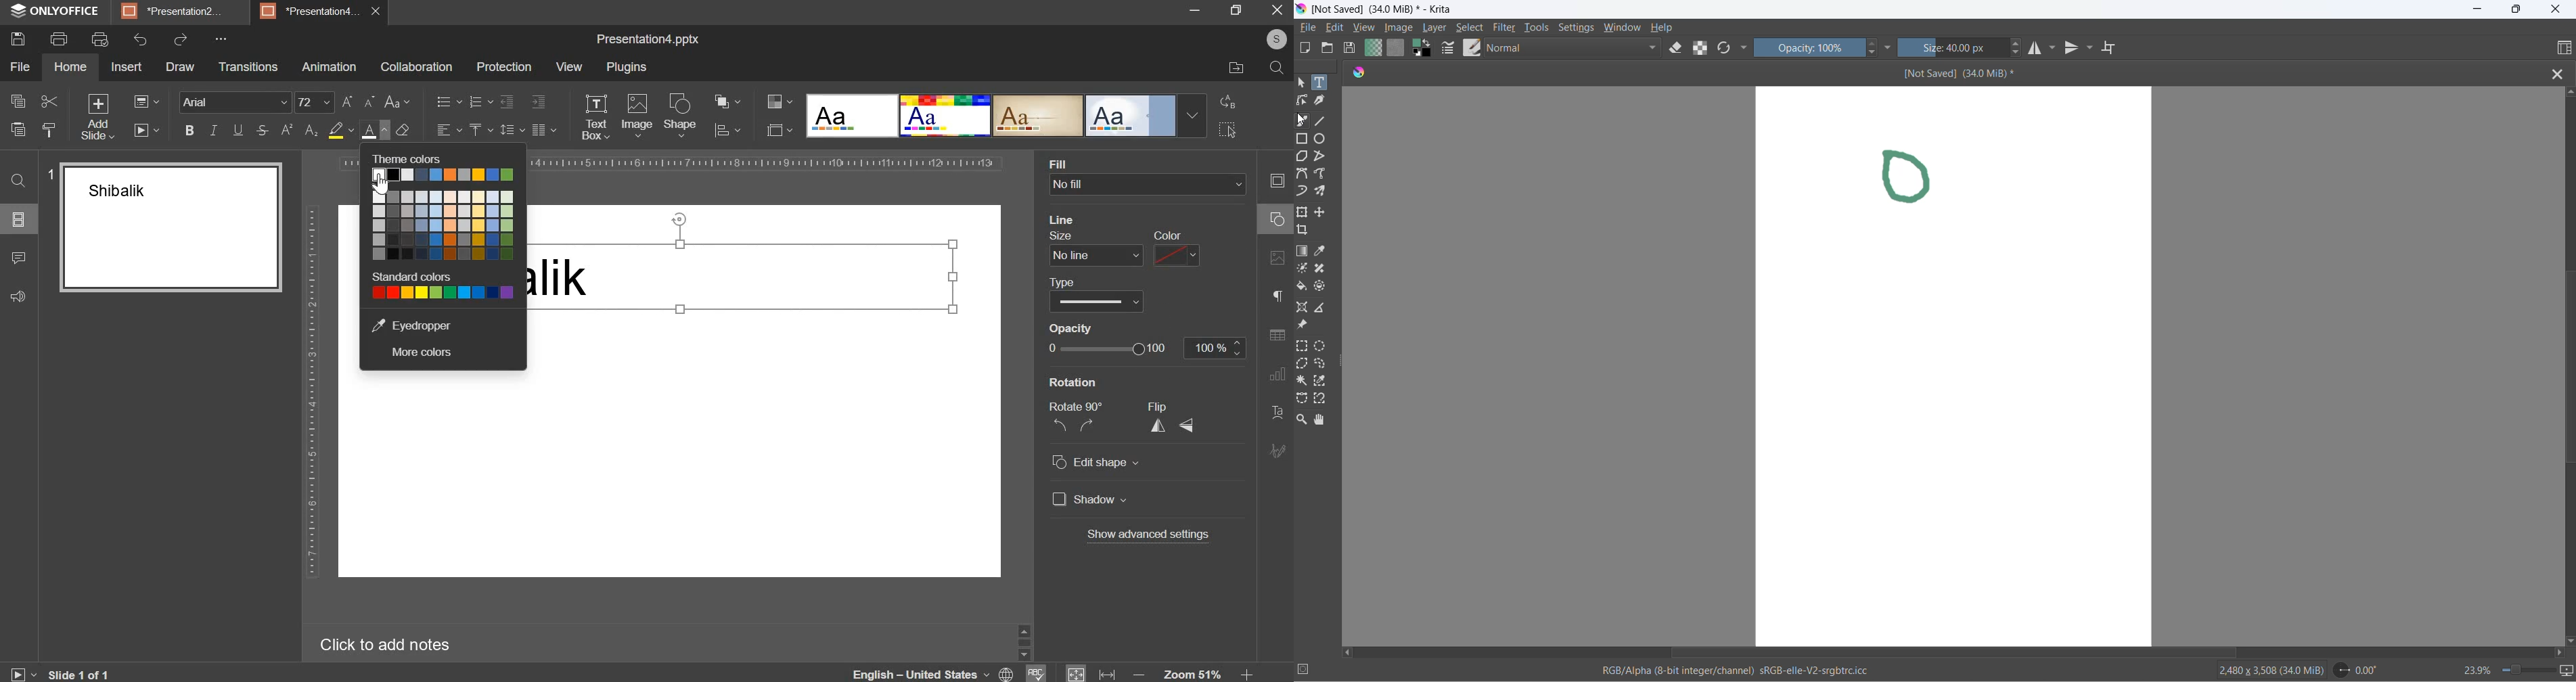 The image size is (2576, 700). Describe the element at coordinates (2019, 44) in the screenshot. I see `size increase button` at that location.